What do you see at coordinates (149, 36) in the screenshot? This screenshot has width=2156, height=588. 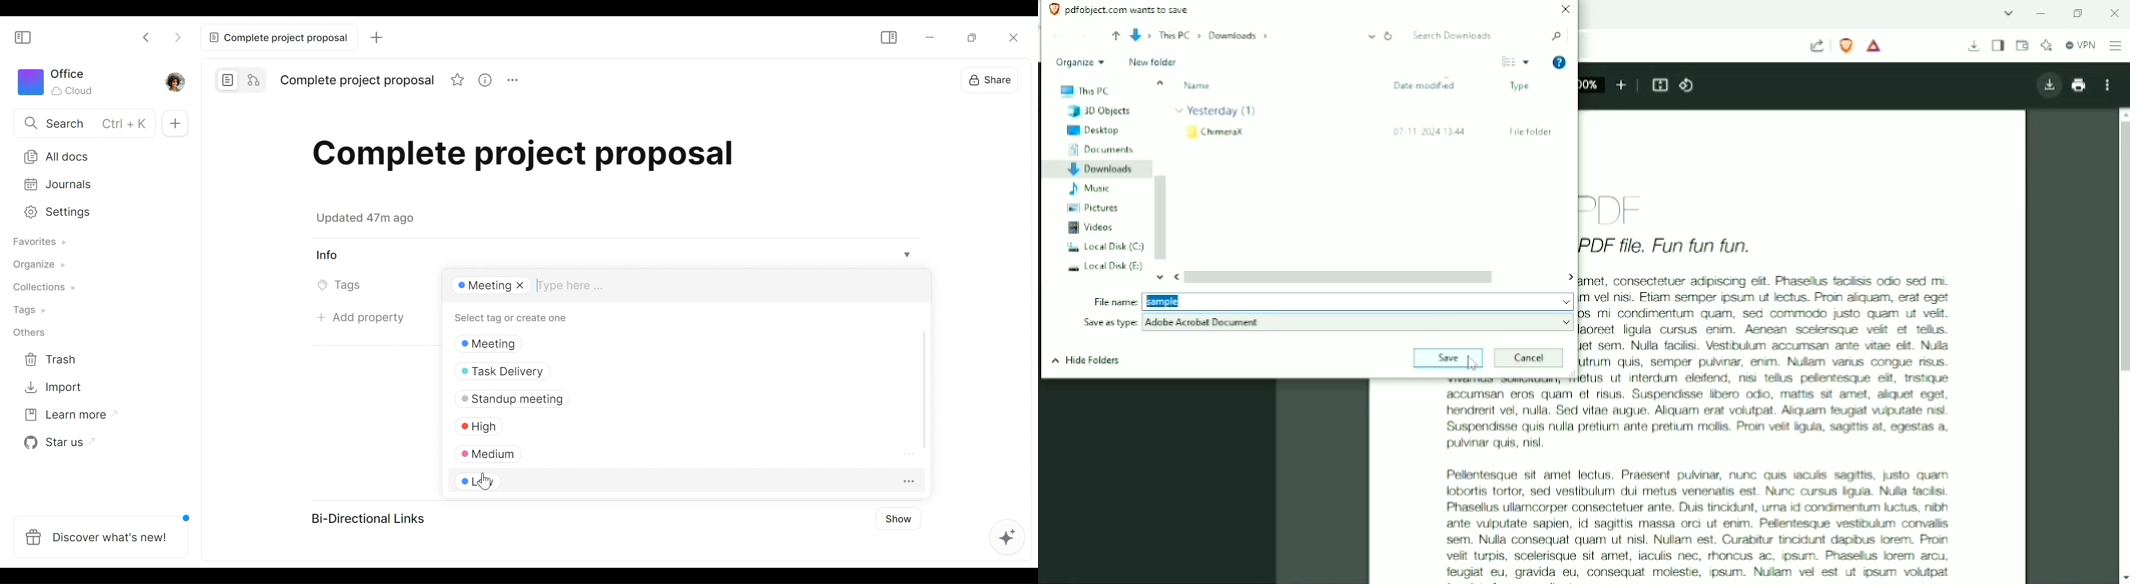 I see `Click to go back` at bounding box center [149, 36].